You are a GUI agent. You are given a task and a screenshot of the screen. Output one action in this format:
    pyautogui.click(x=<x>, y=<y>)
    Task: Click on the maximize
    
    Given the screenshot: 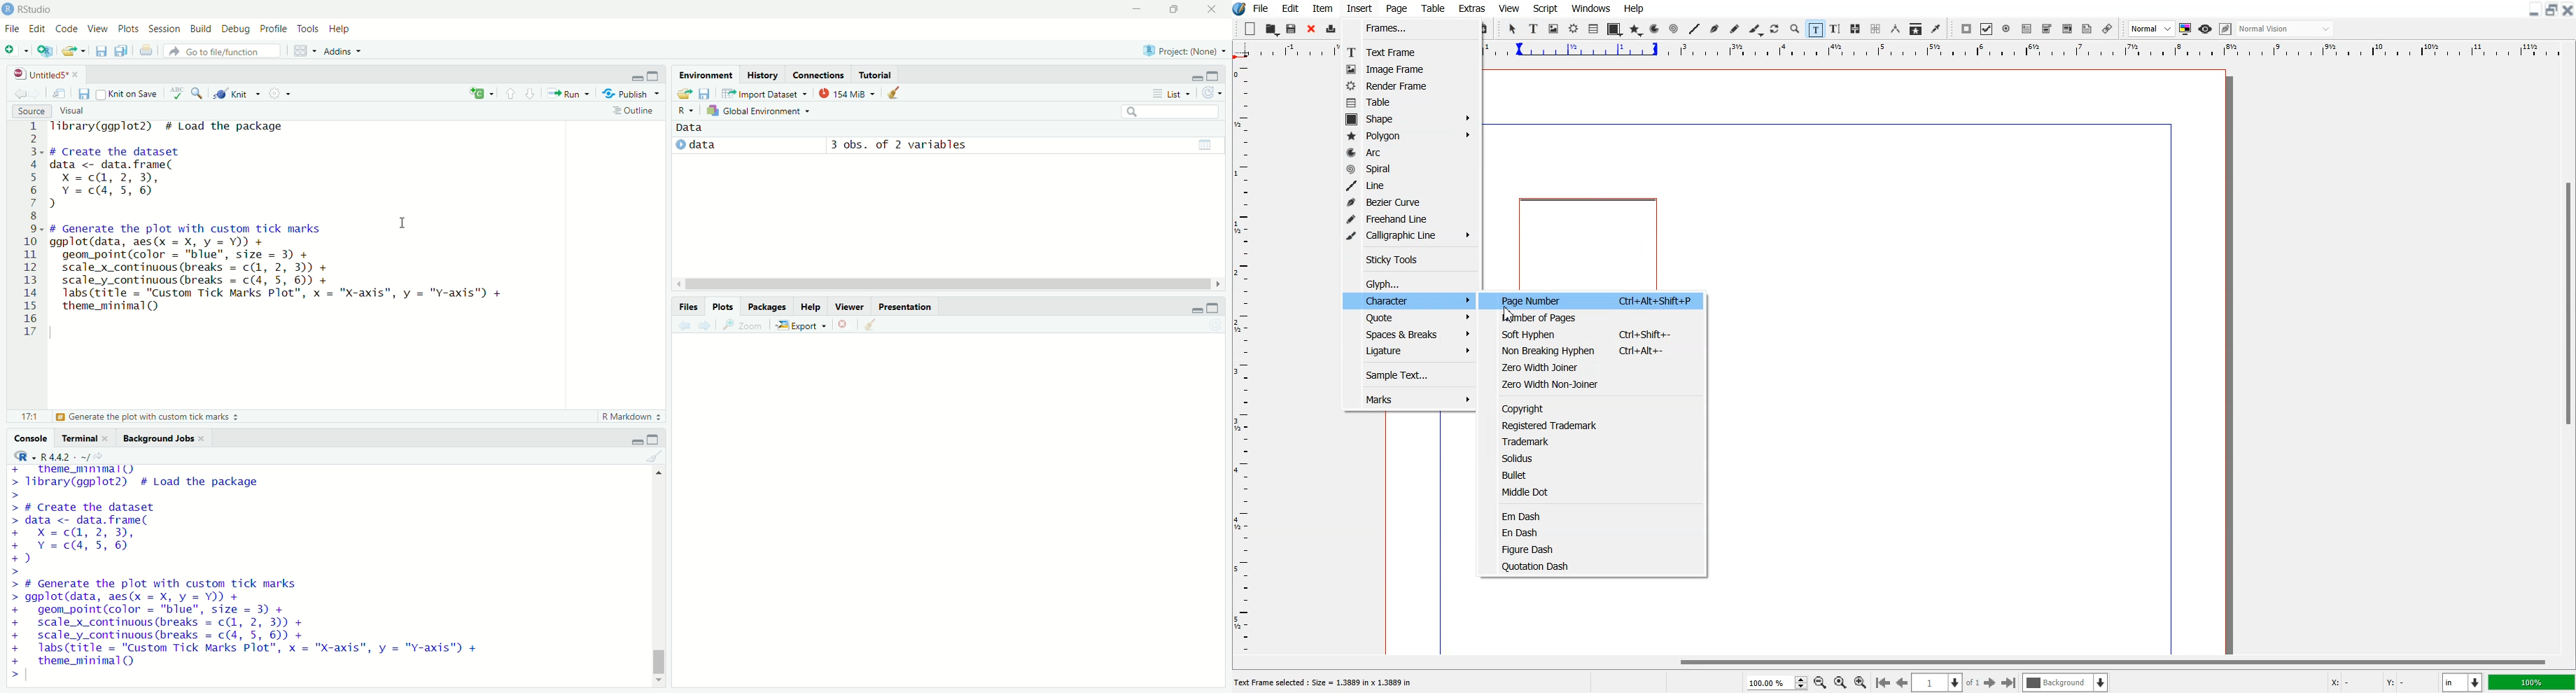 What is the action you would take?
    pyautogui.click(x=654, y=76)
    